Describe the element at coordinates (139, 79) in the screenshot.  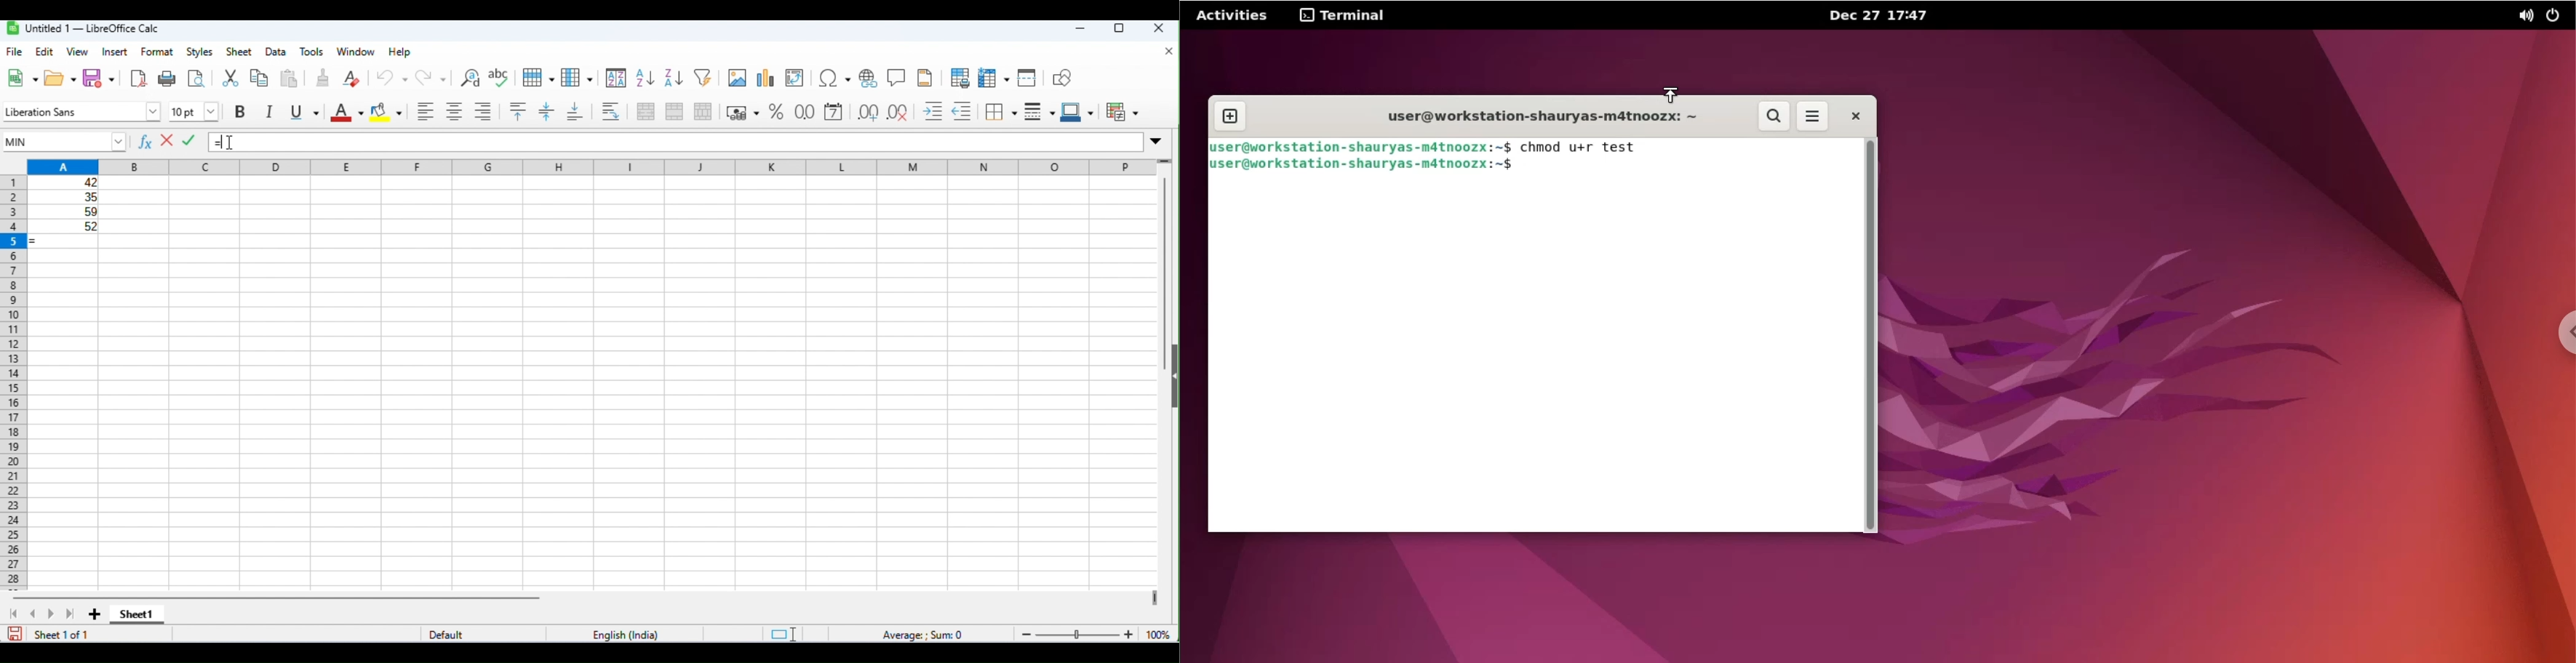
I see `export as pdf` at that location.